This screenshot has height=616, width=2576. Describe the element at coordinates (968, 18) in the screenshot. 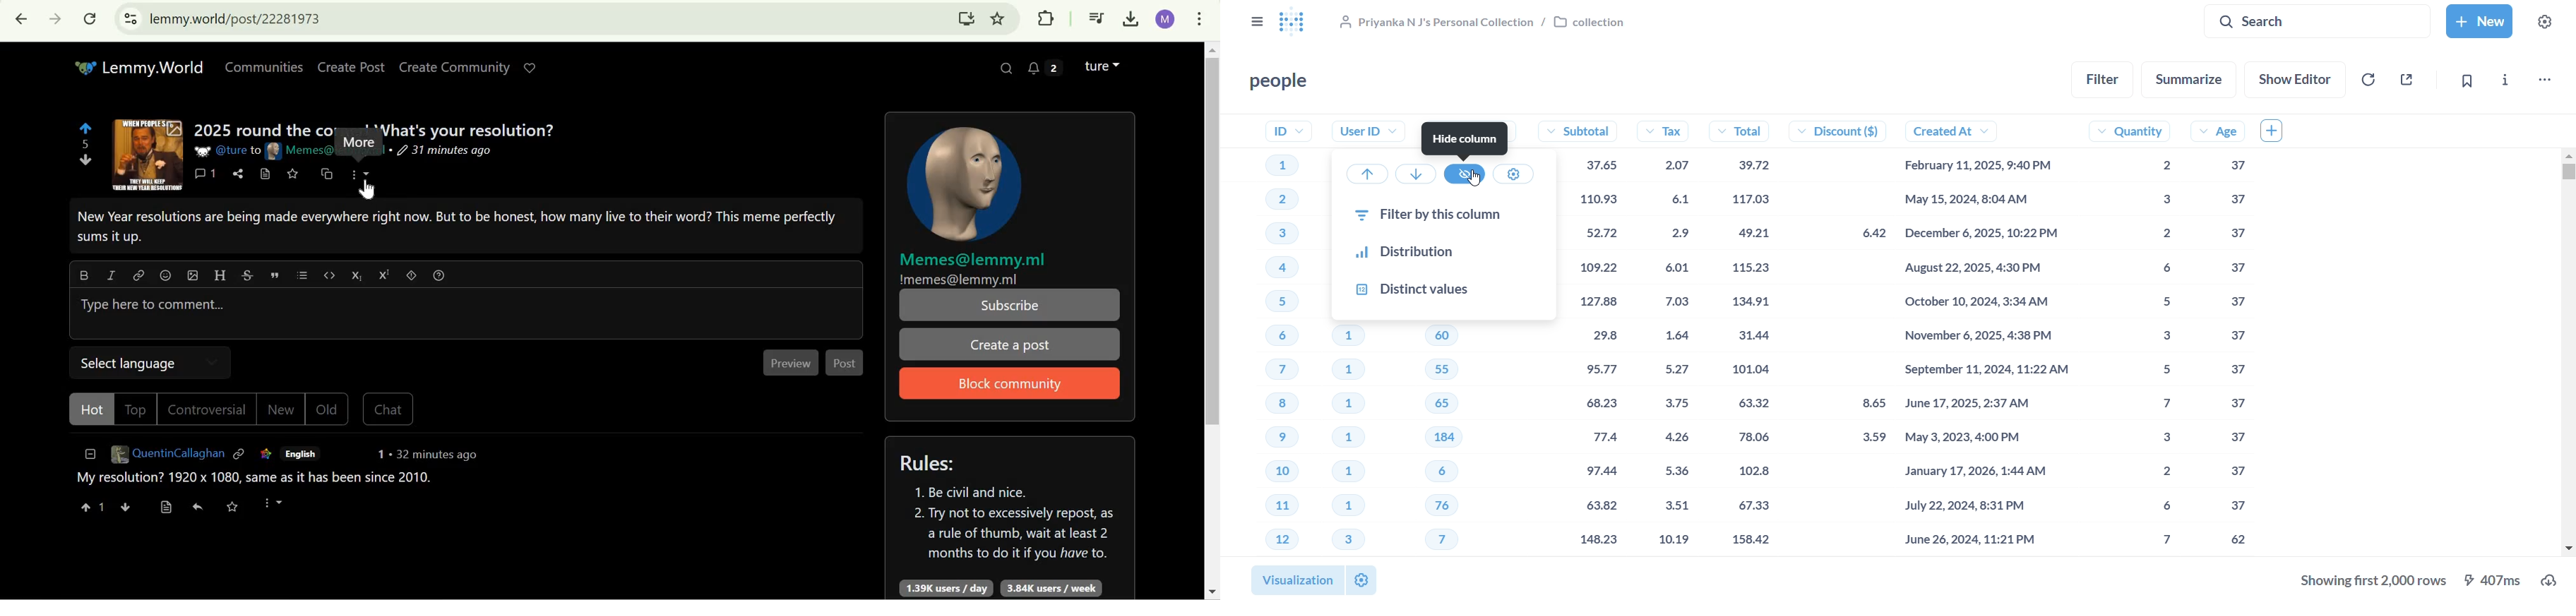

I see `Install Lemmy.World` at that location.